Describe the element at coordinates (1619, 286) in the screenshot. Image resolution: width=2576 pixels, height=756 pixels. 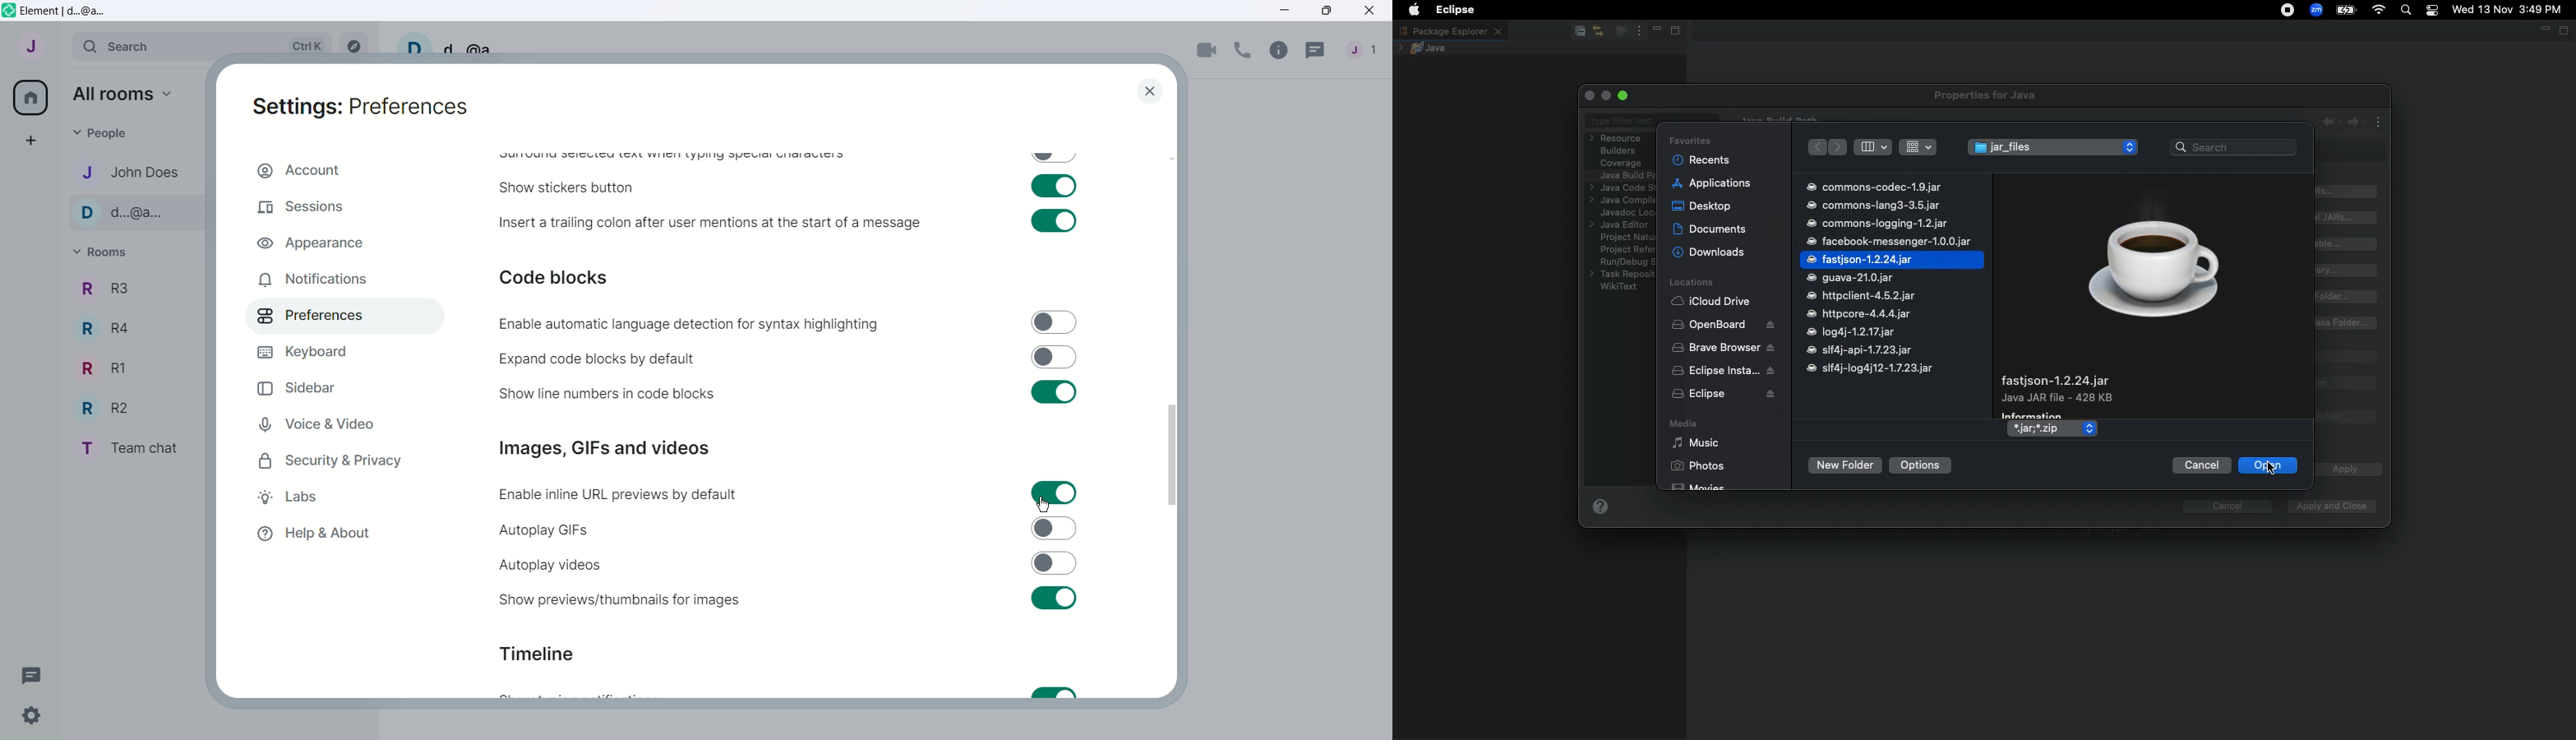
I see `WikiText` at that location.